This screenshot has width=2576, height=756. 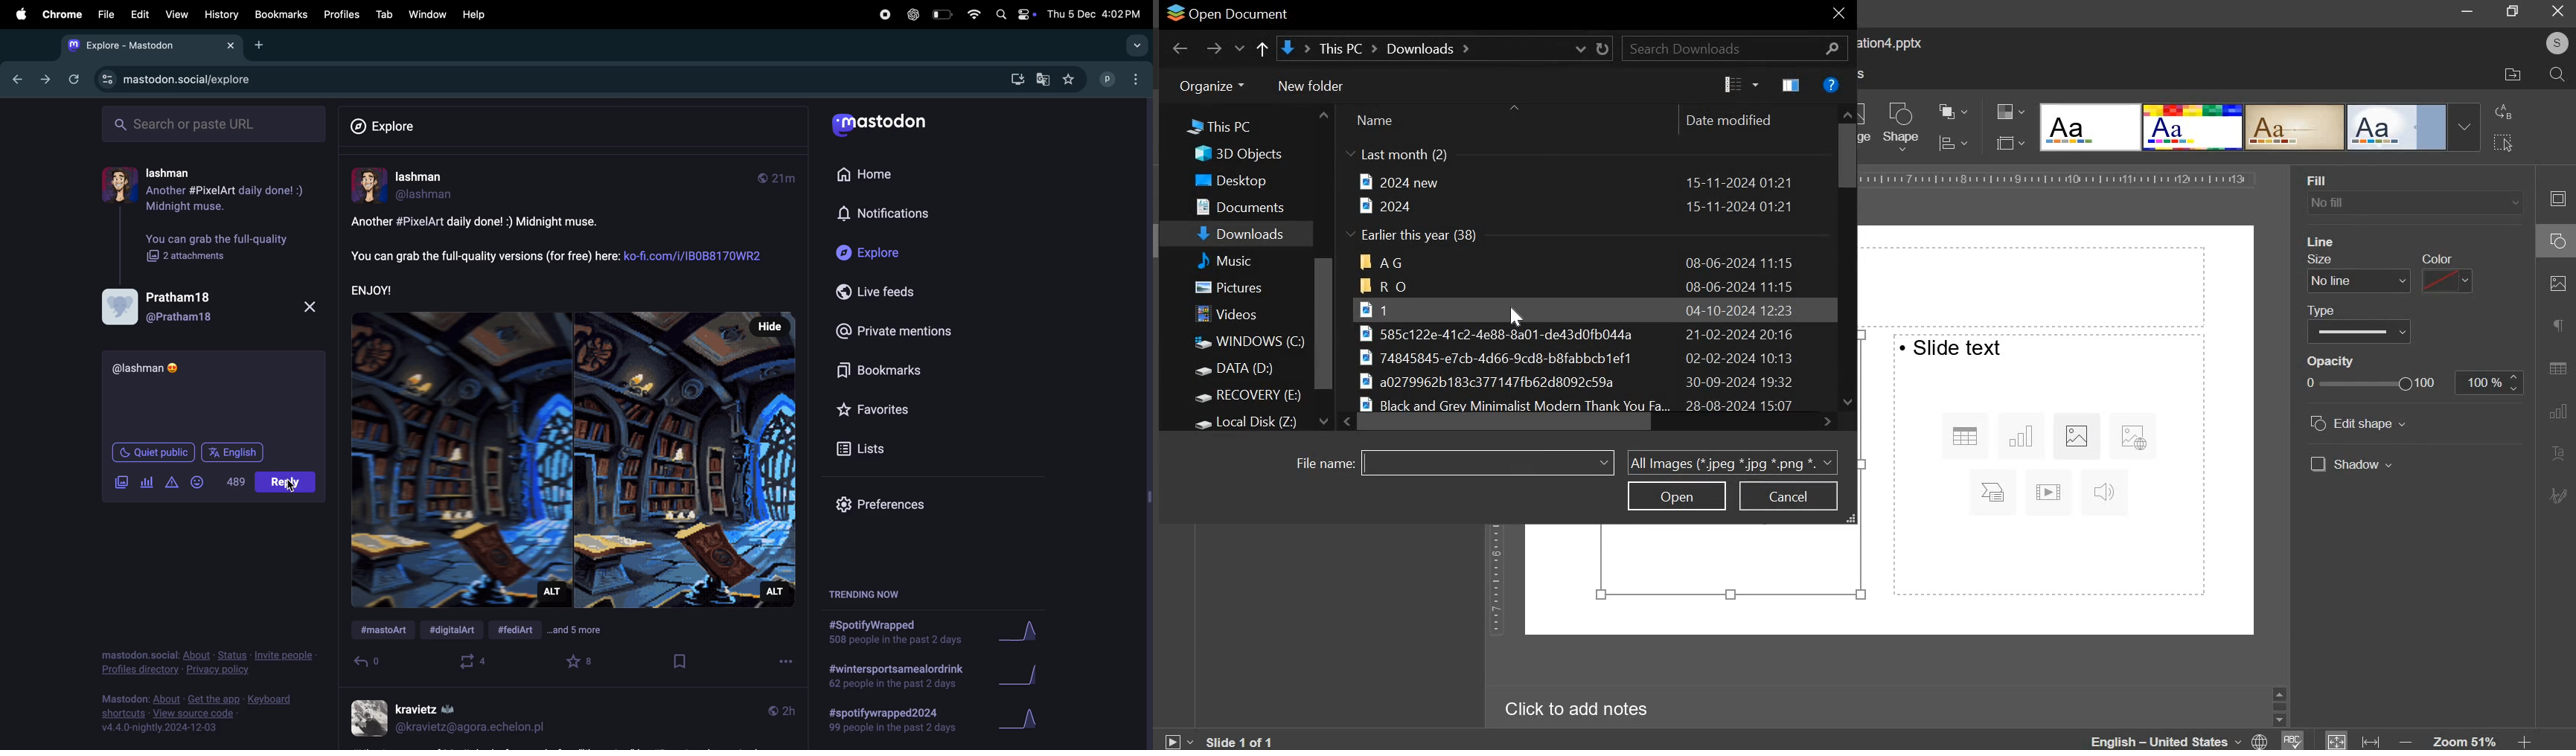 I want to click on c drive, so click(x=1247, y=342).